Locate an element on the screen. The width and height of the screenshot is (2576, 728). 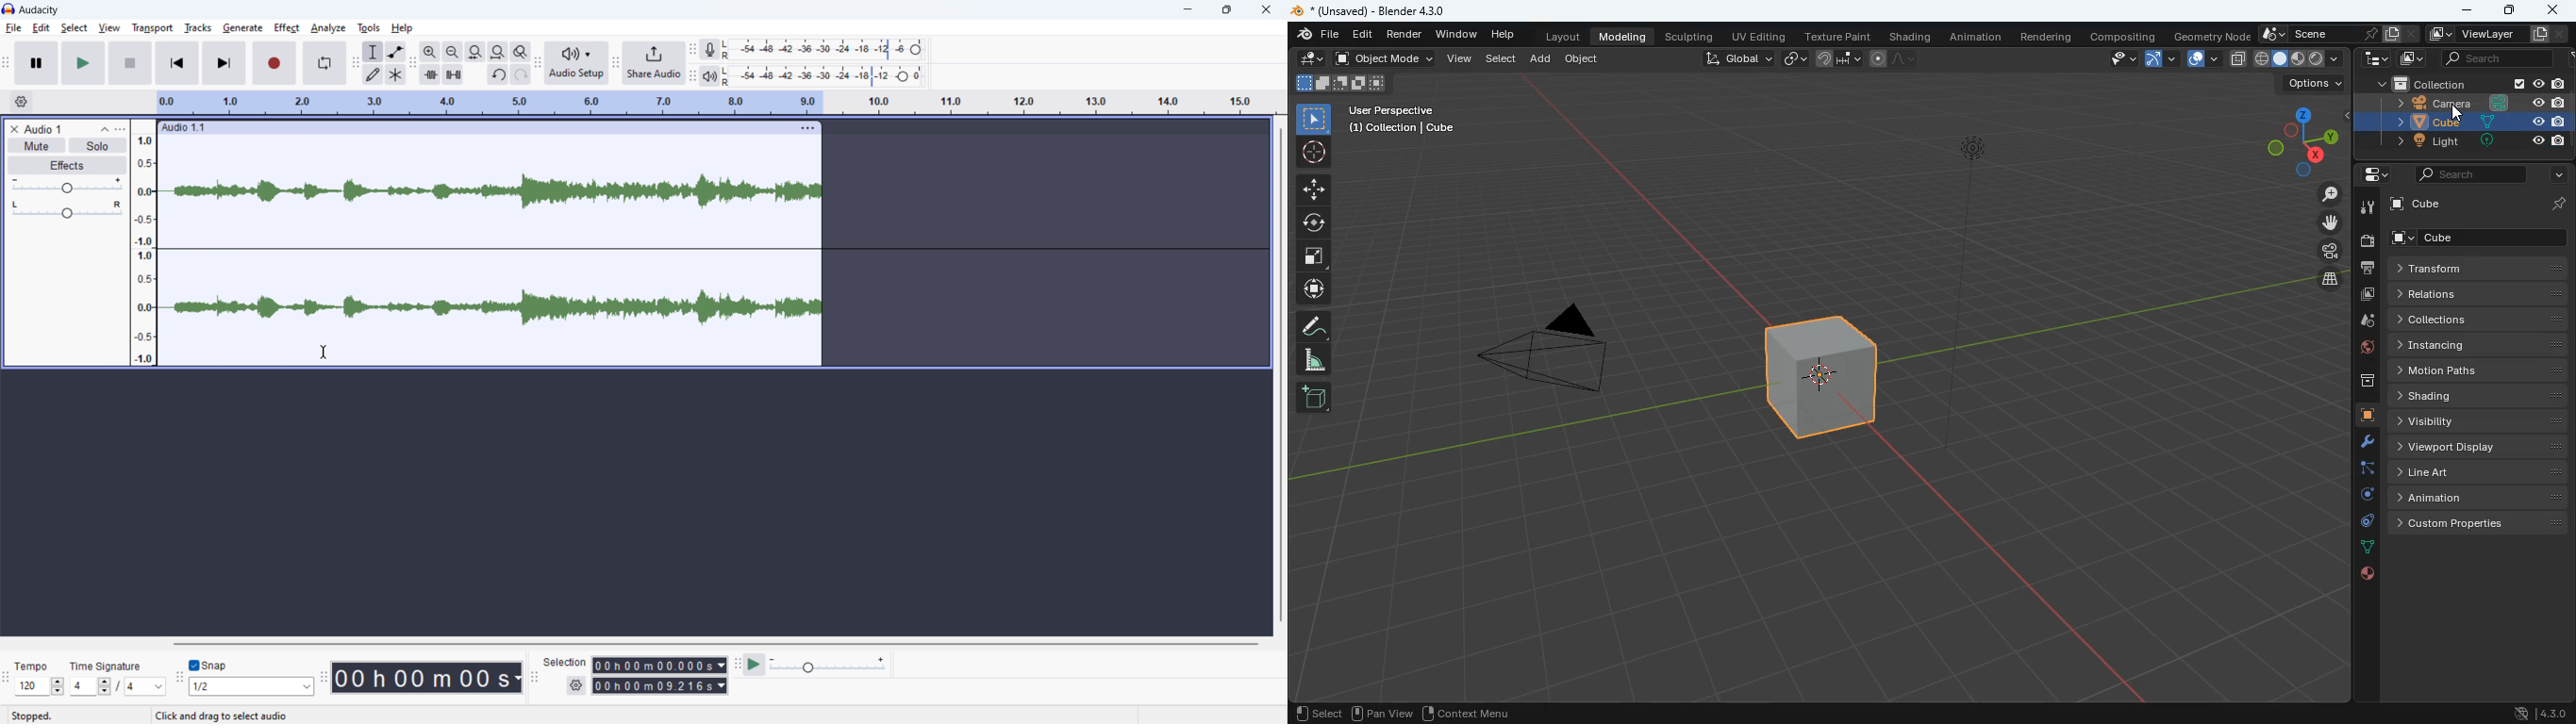
transport toolbar is located at coordinates (6, 64).